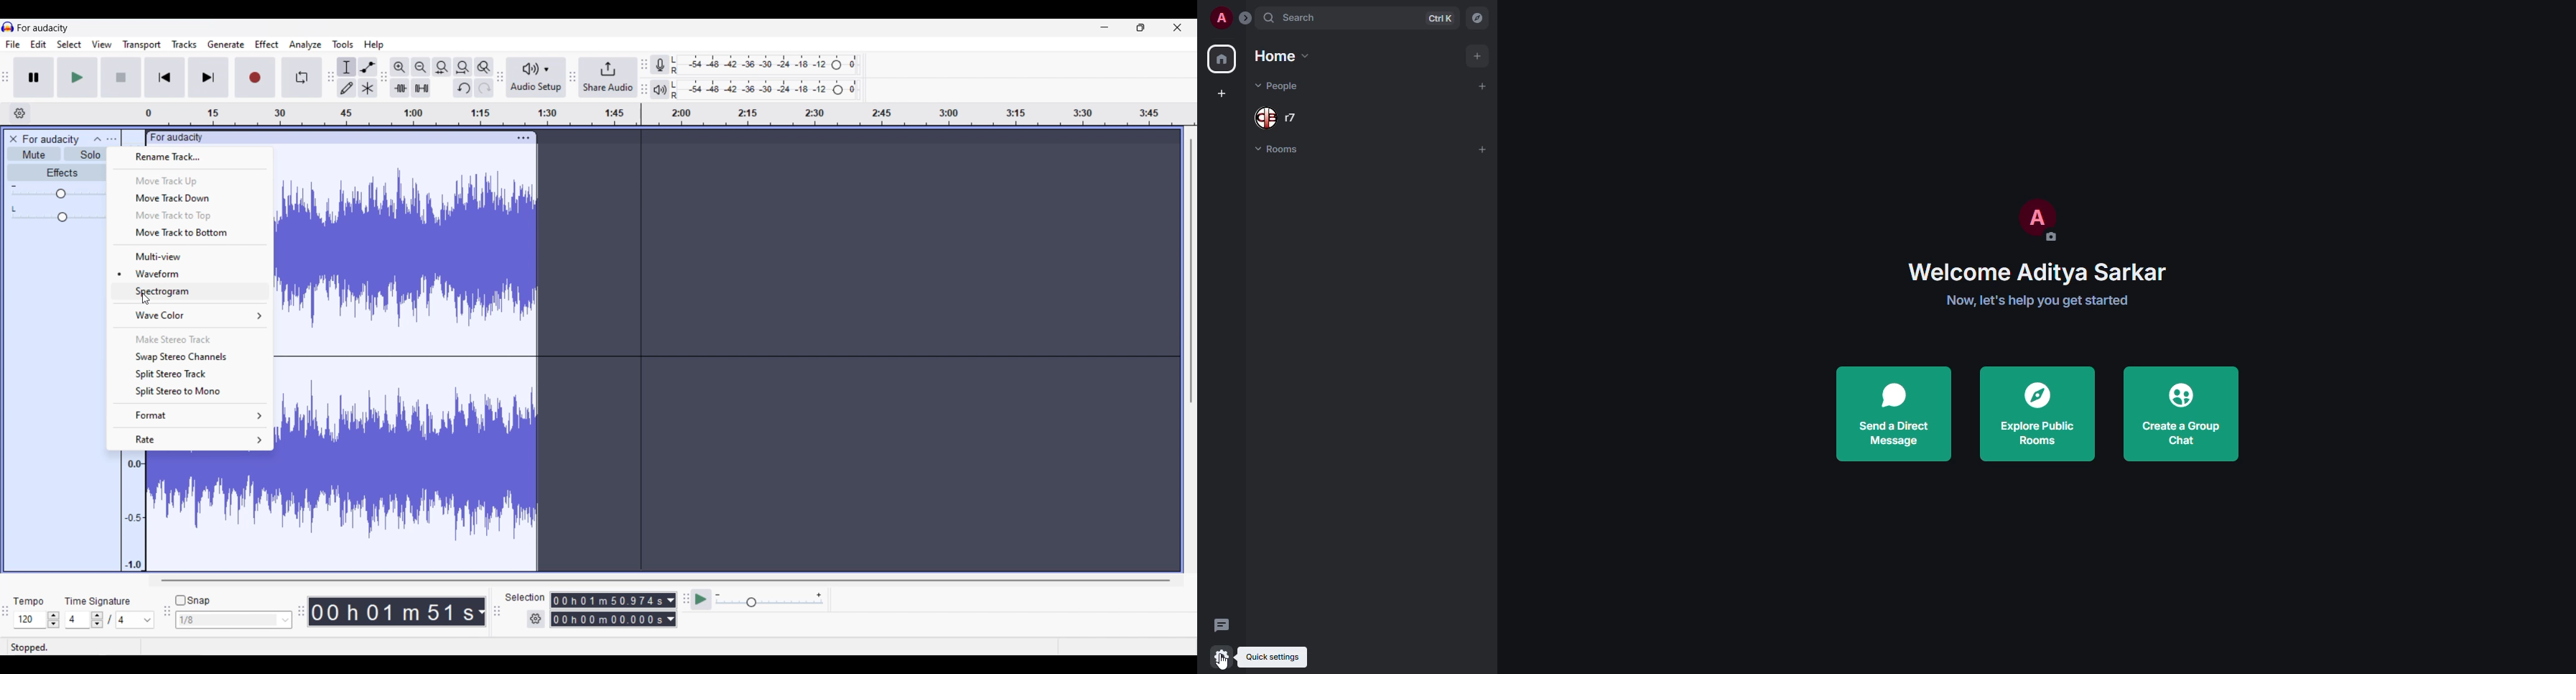 The height and width of the screenshot is (700, 2576). I want to click on Tools menu, so click(344, 44).